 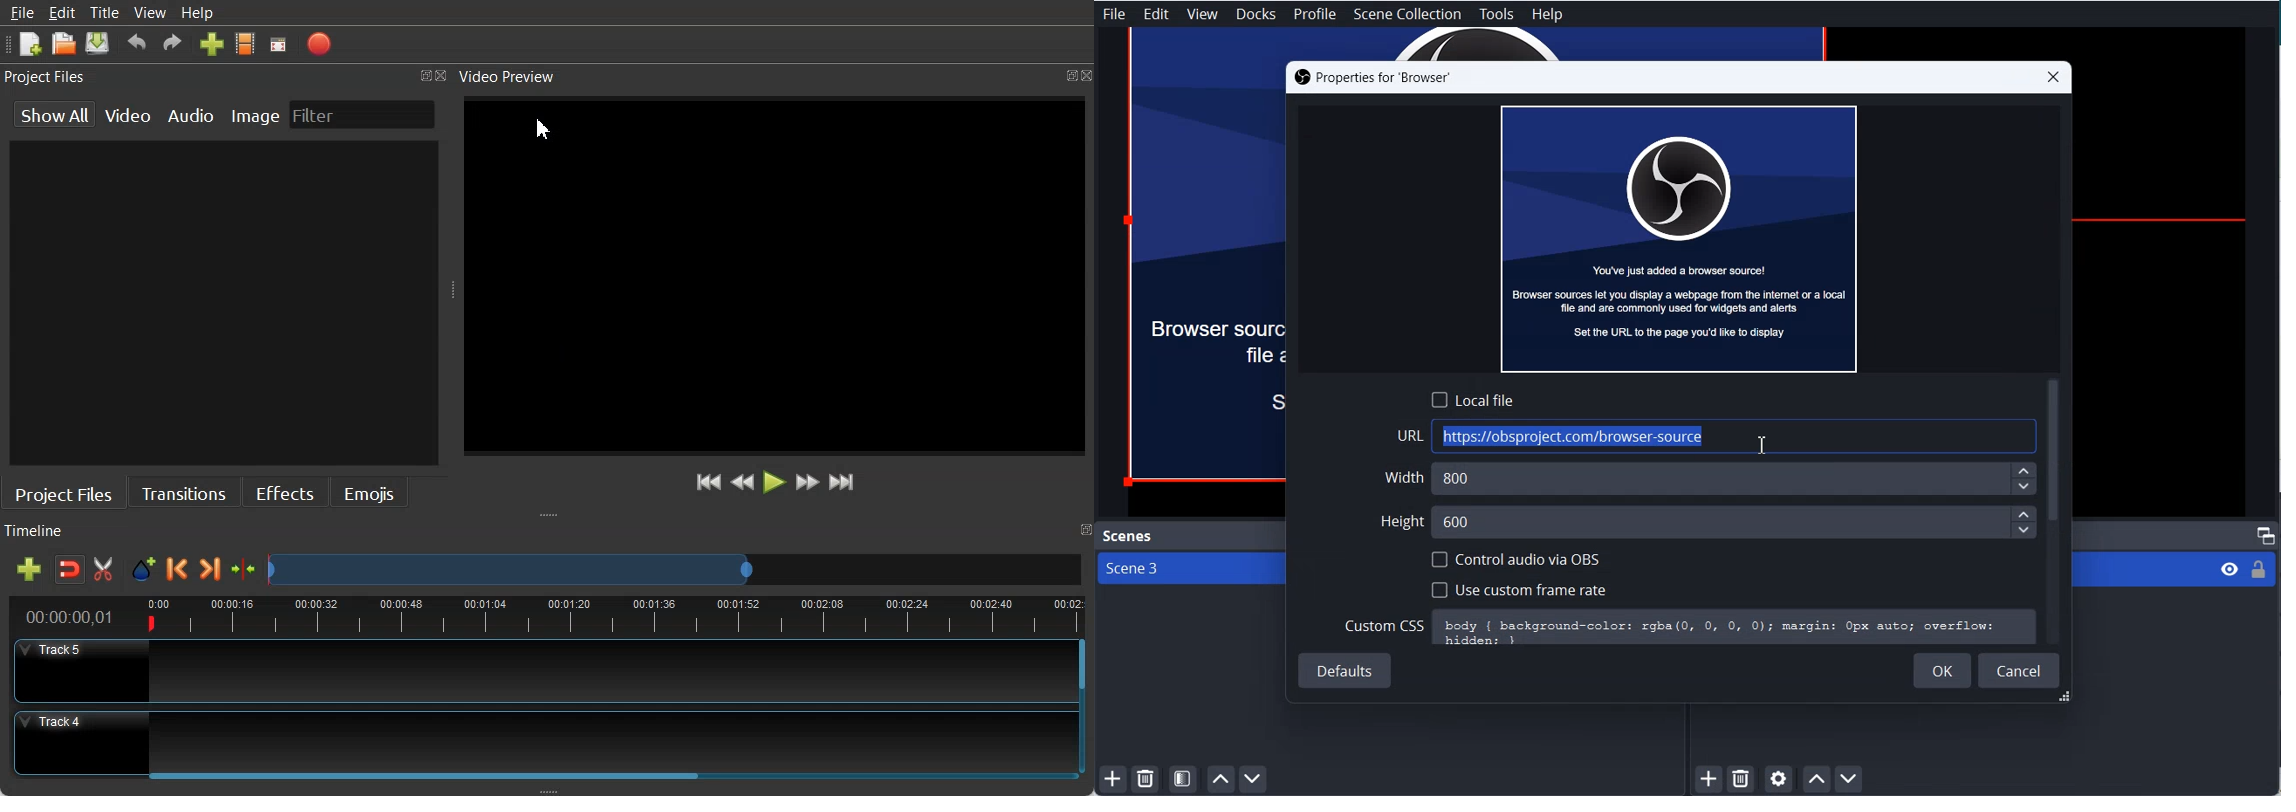 I want to click on OK, so click(x=1942, y=670).